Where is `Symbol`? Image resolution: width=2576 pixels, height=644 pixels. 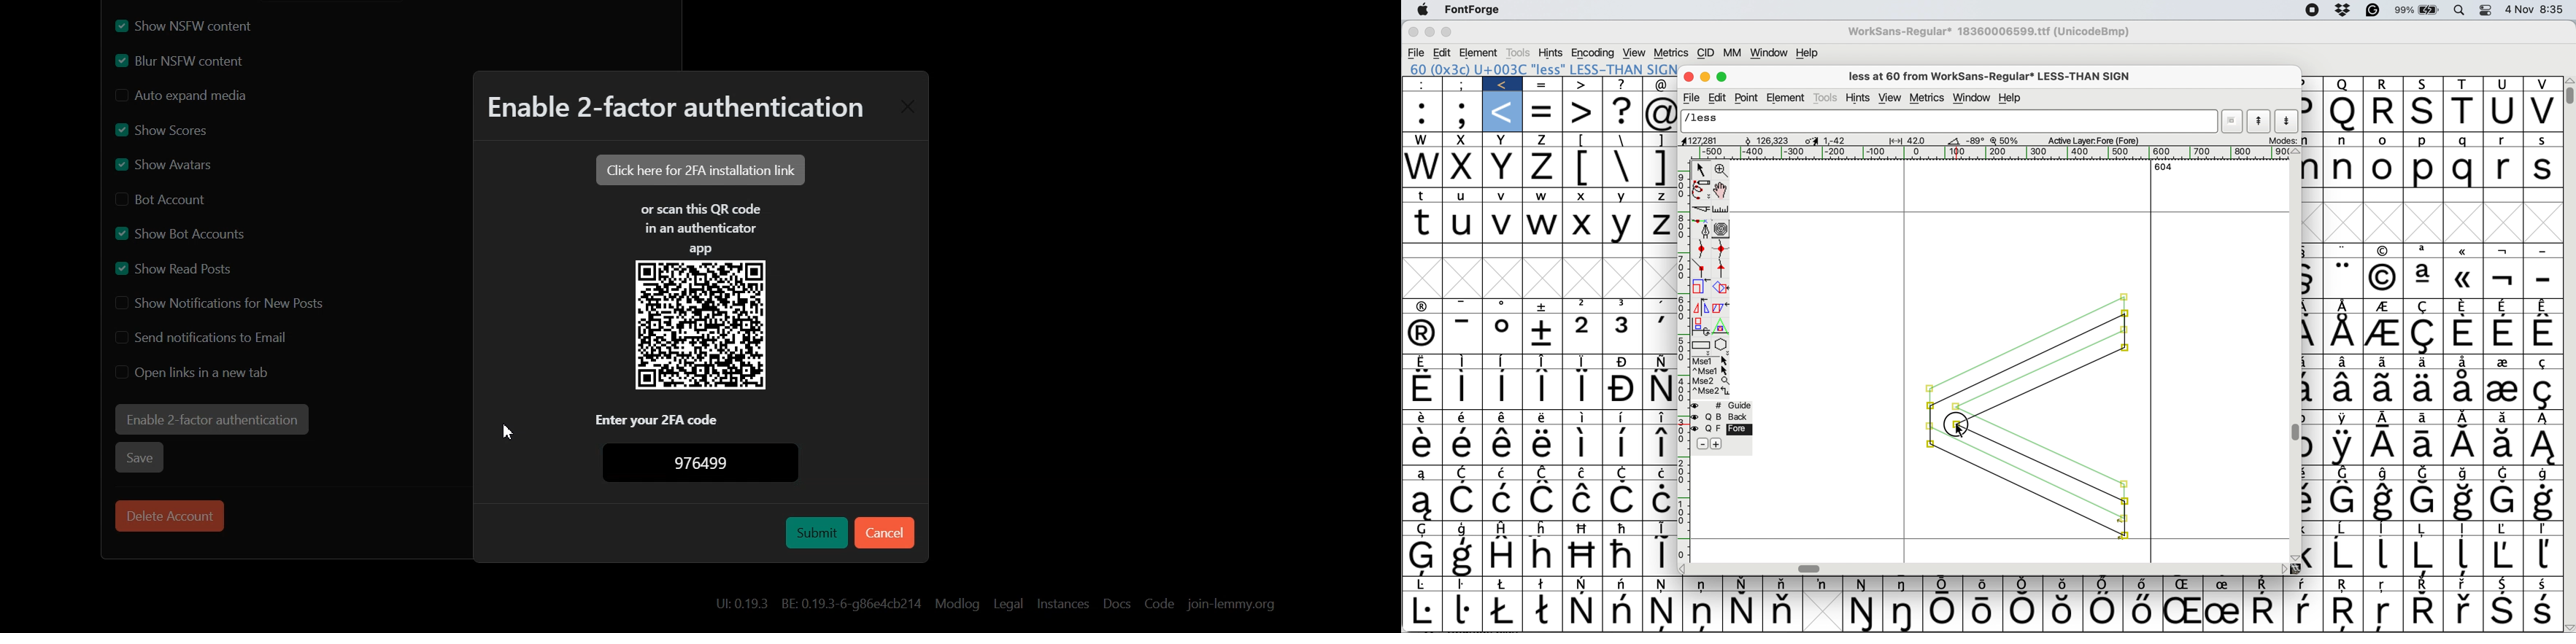
Symbol is located at coordinates (1585, 527).